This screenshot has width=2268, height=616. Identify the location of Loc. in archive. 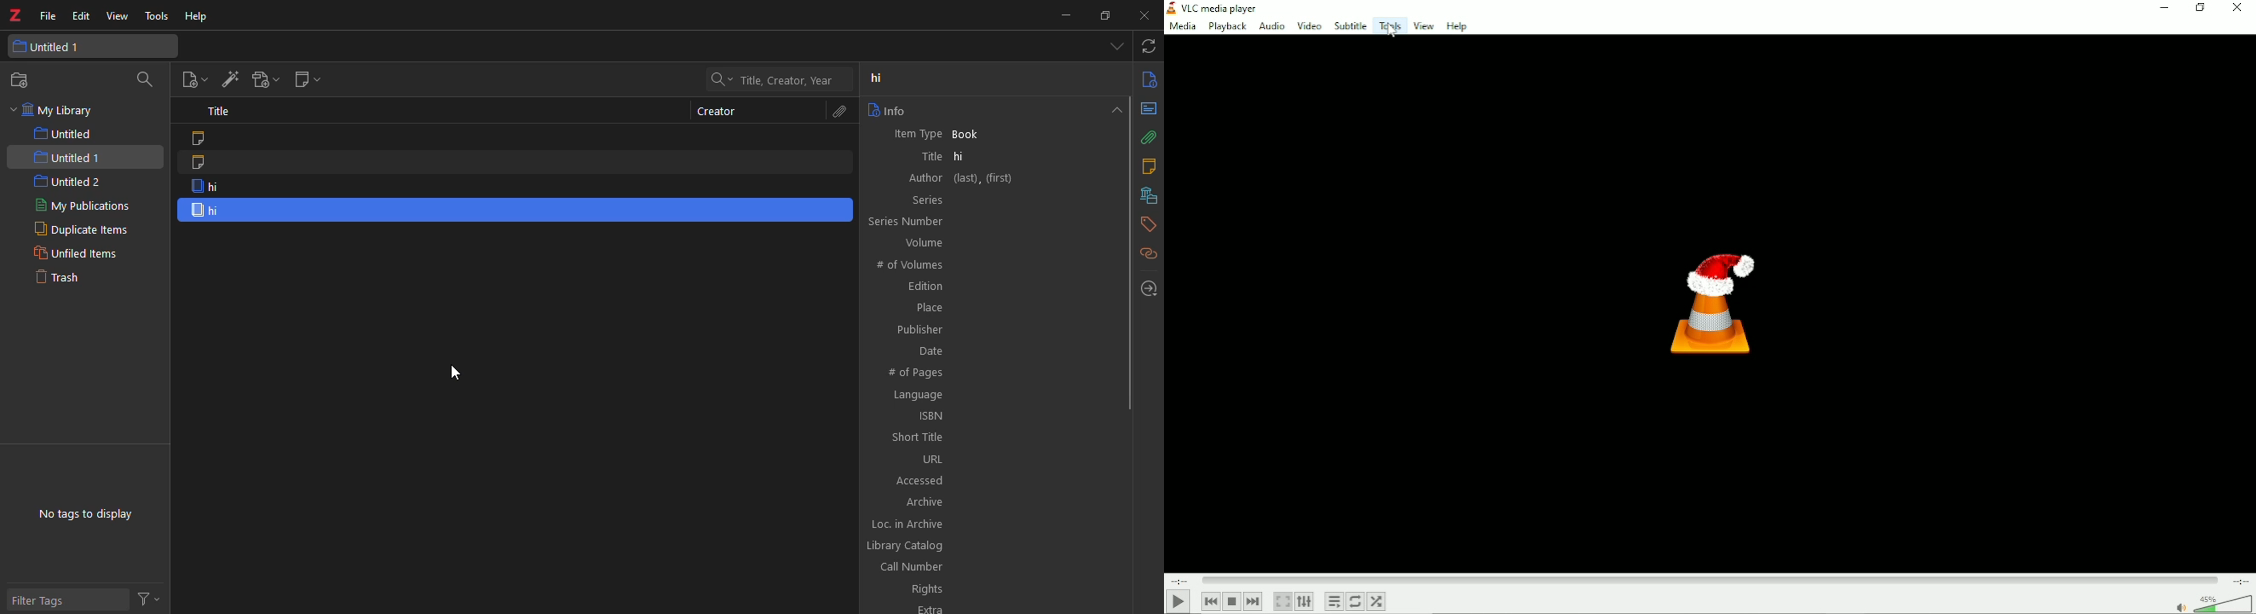
(907, 524).